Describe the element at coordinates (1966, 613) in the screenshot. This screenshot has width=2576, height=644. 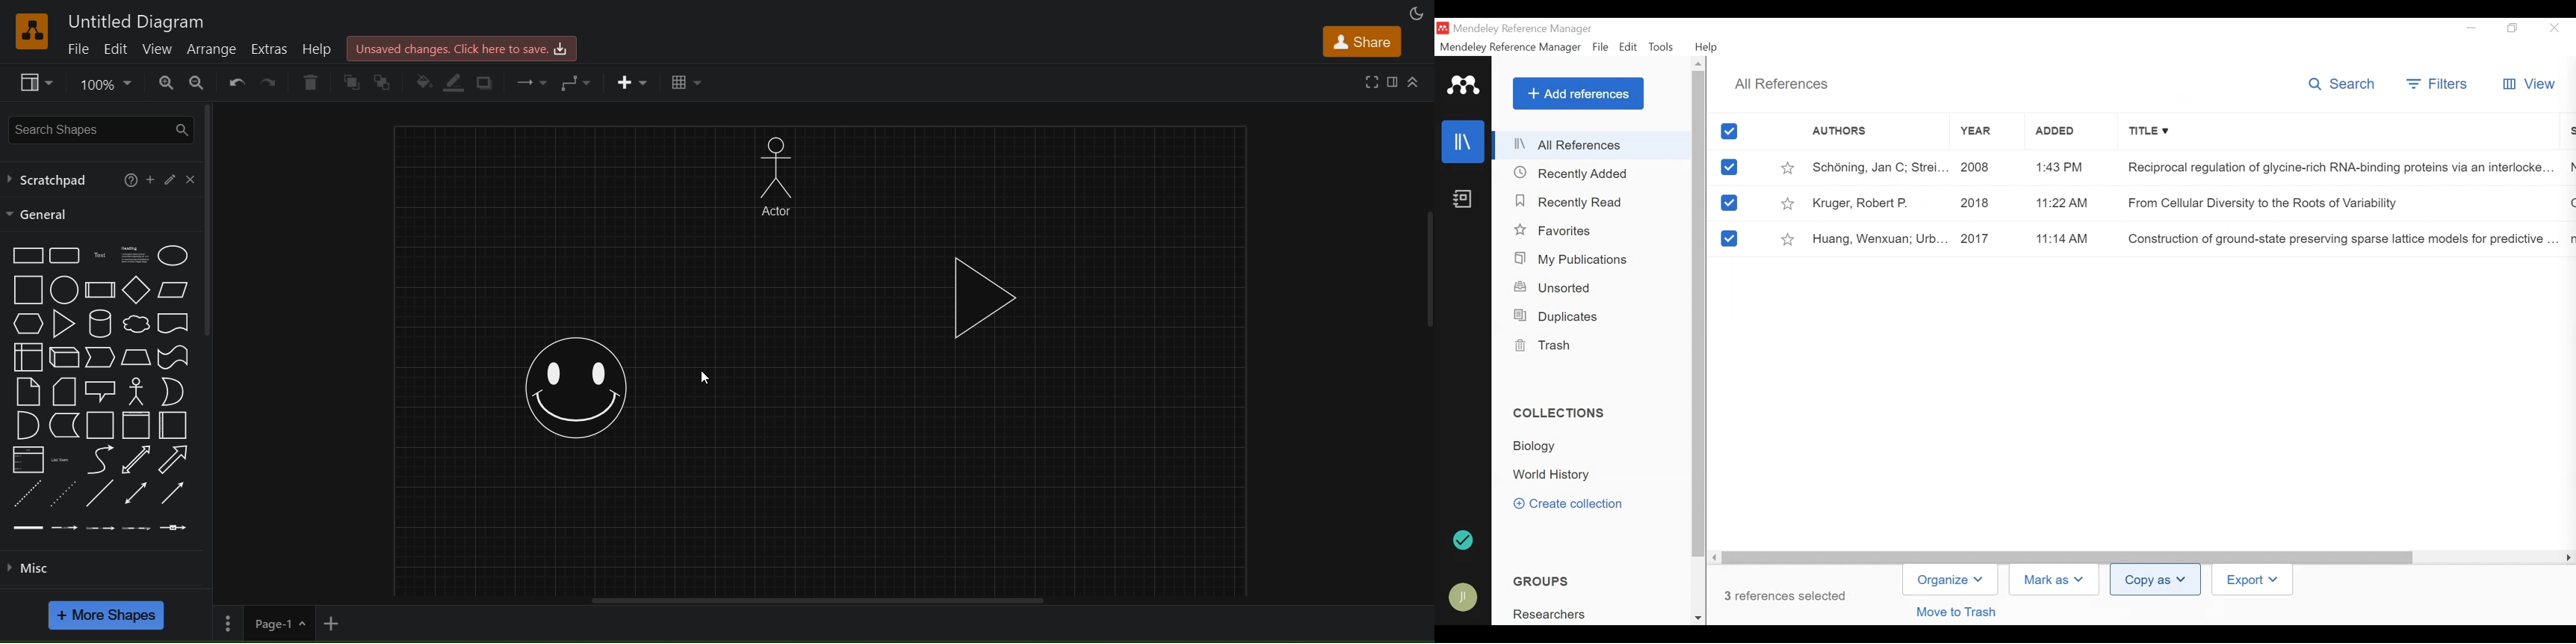
I see `Move To trash` at that location.